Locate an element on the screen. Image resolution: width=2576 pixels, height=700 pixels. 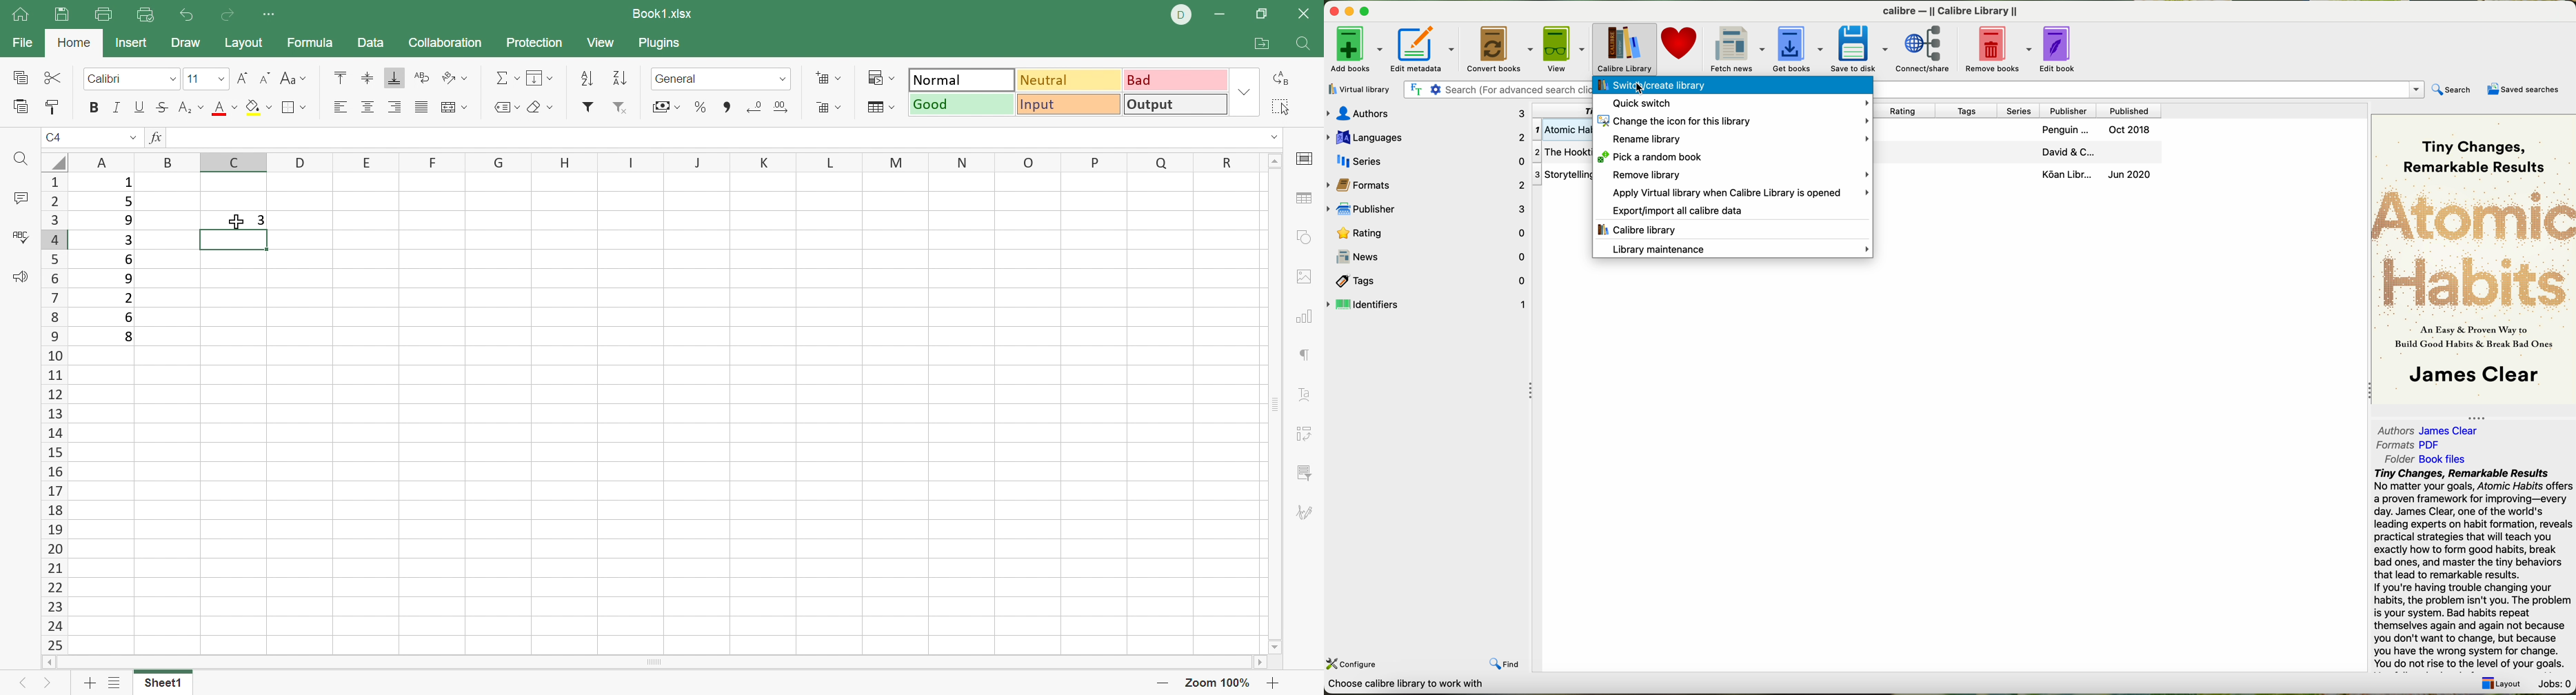
Conditional formatting is located at coordinates (881, 77).